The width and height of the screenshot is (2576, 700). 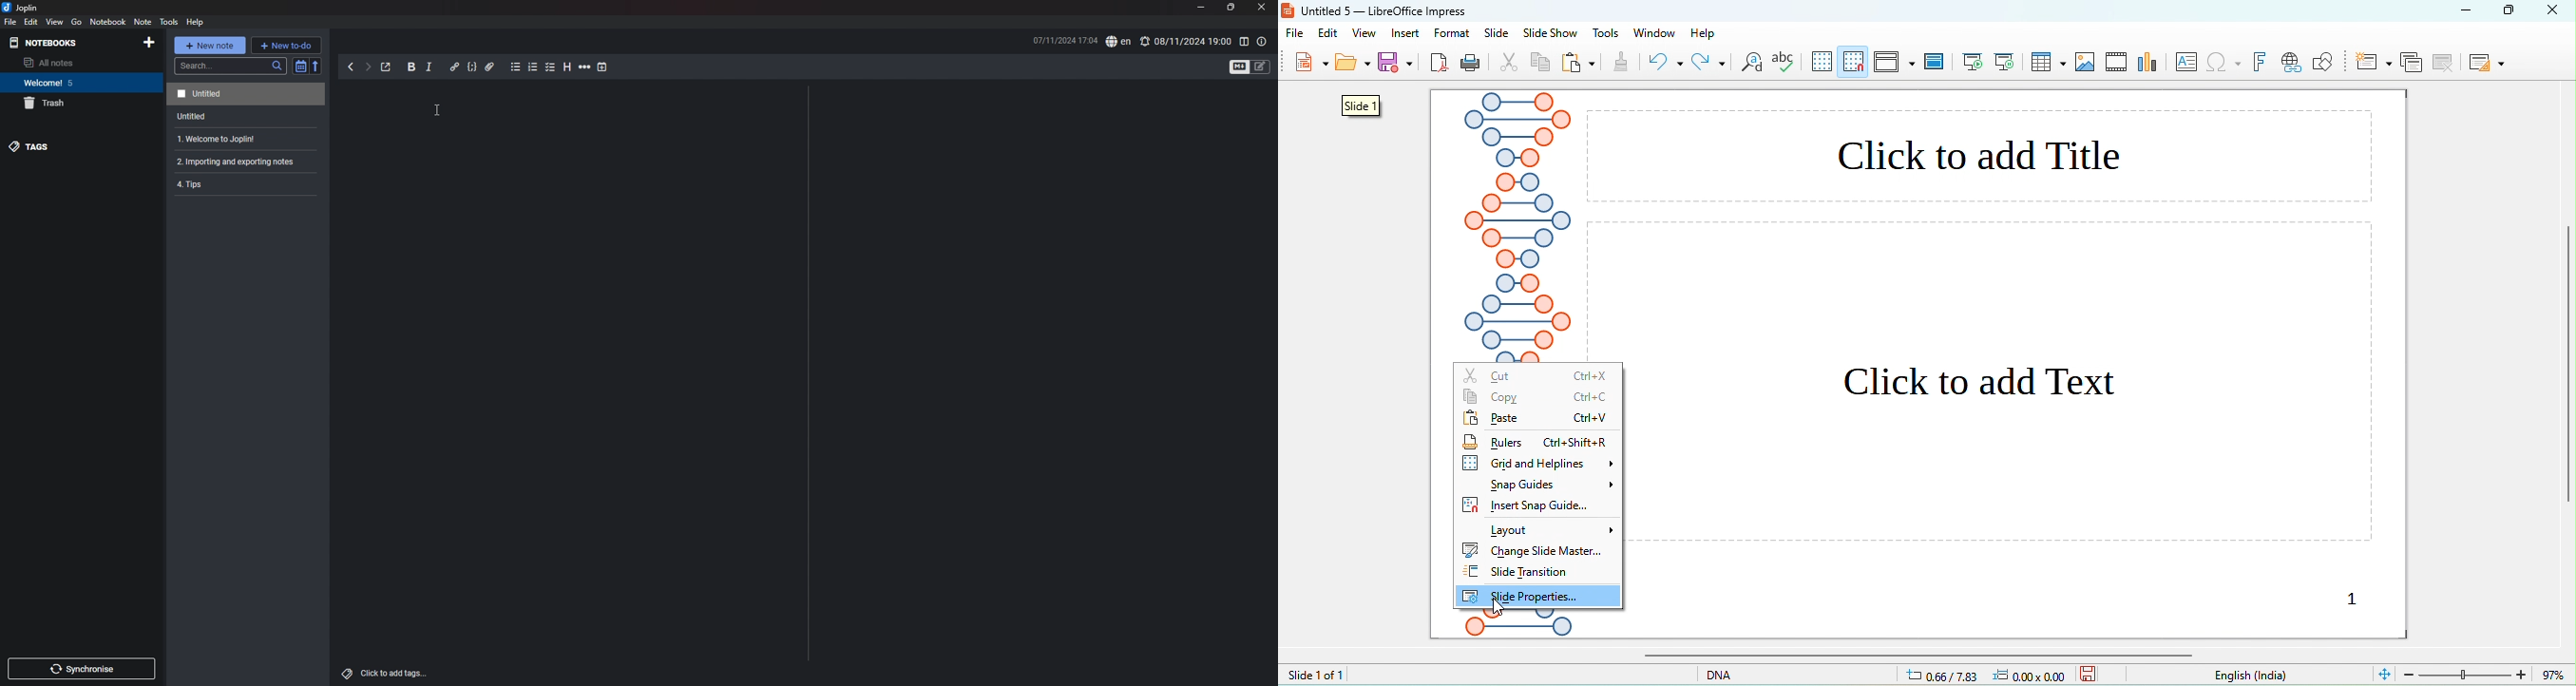 What do you see at coordinates (412, 67) in the screenshot?
I see `bold` at bounding box center [412, 67].